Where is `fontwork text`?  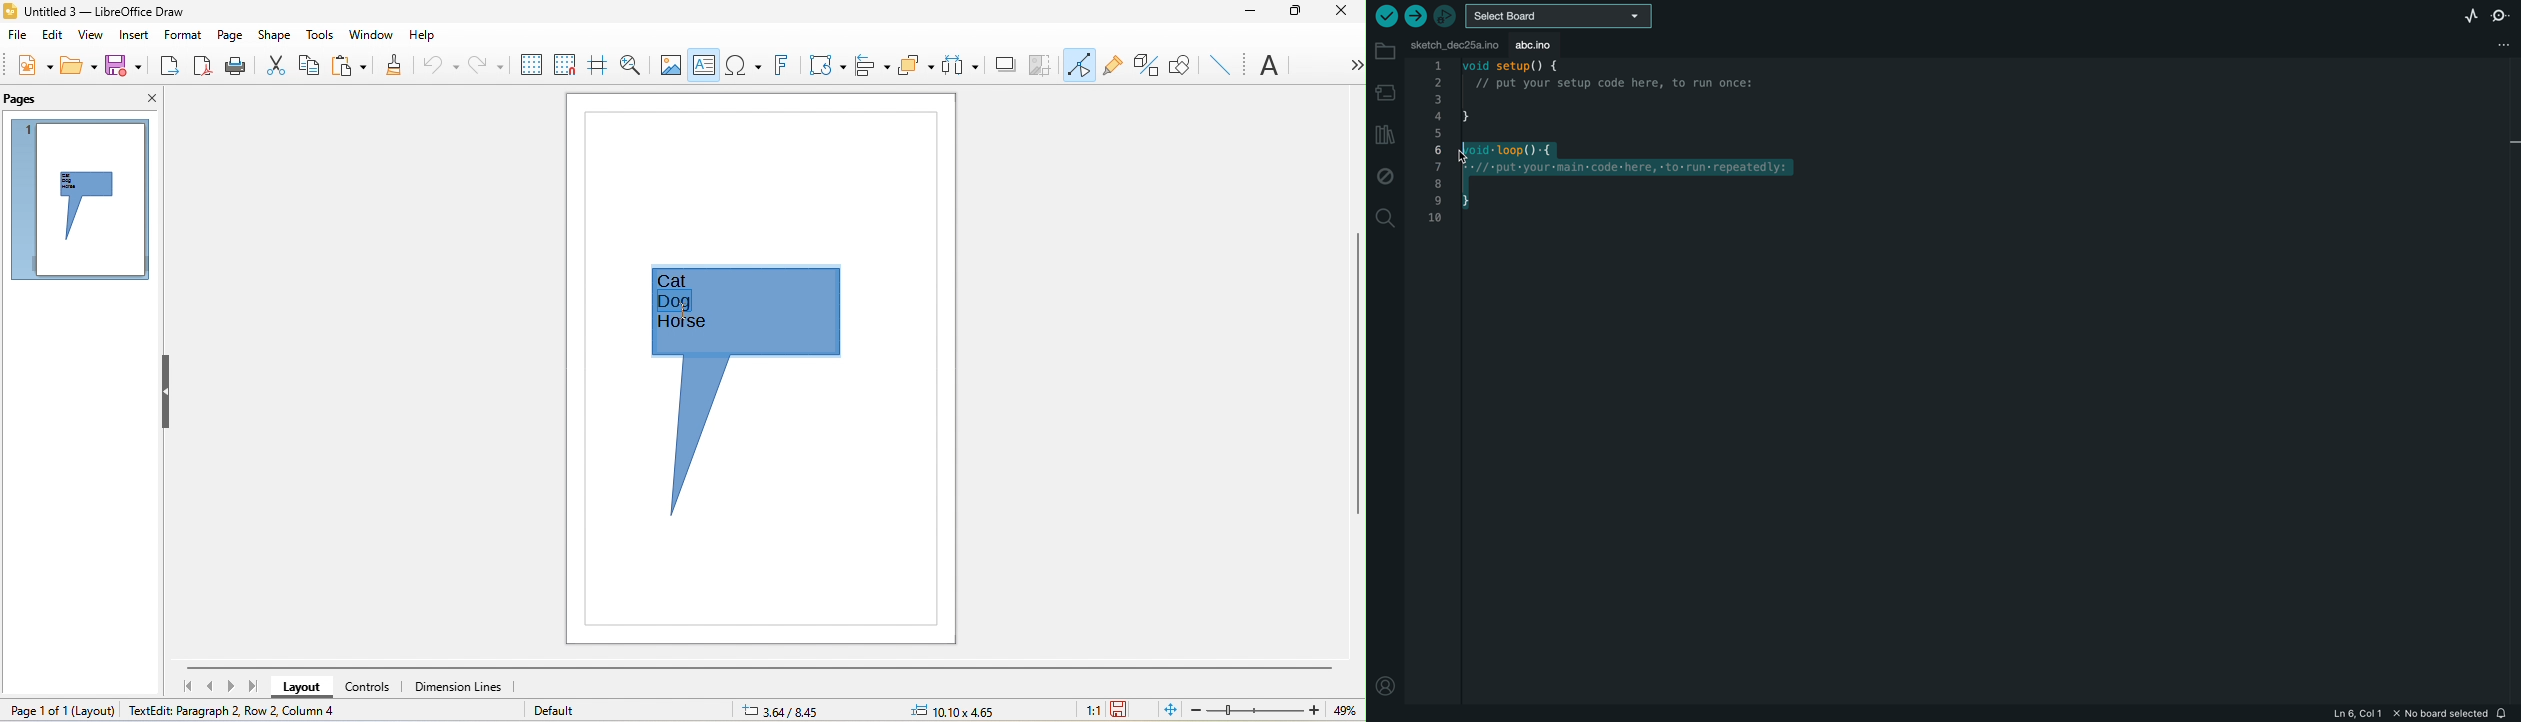
fontwork text is located at coordinates (779, 67).